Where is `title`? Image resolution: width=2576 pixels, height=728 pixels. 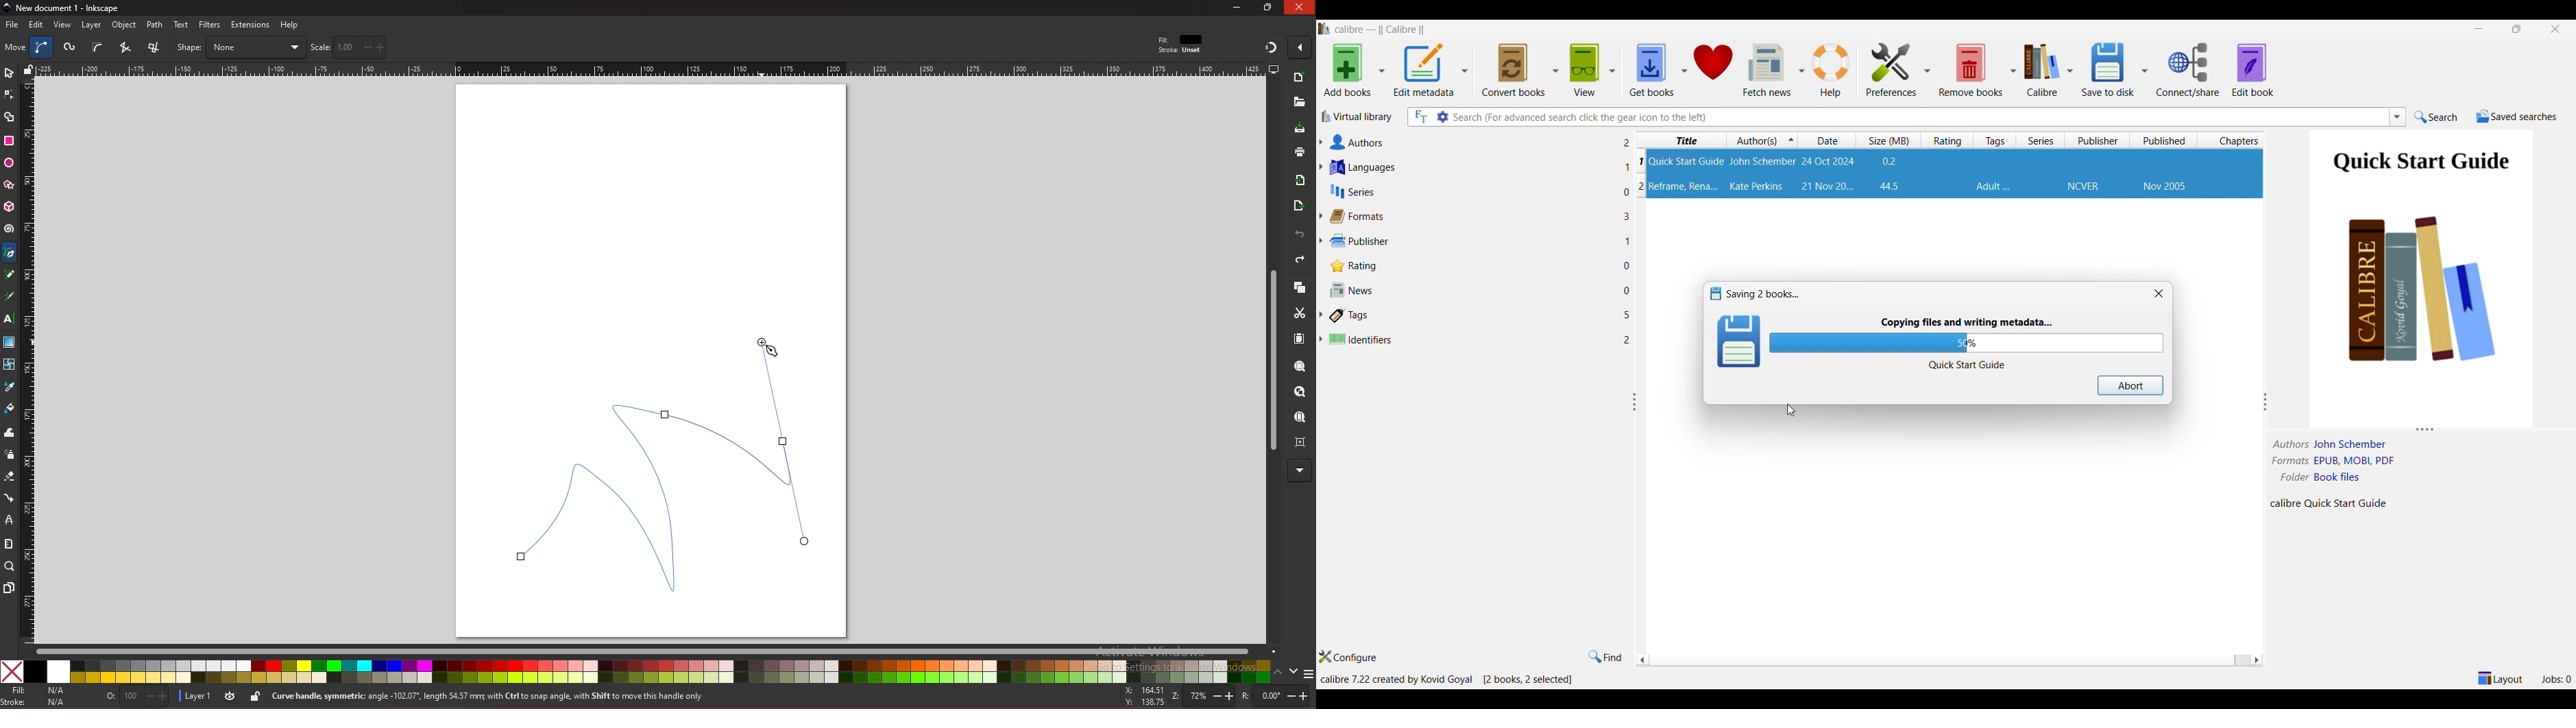 title is located at coordinates (63, 7).